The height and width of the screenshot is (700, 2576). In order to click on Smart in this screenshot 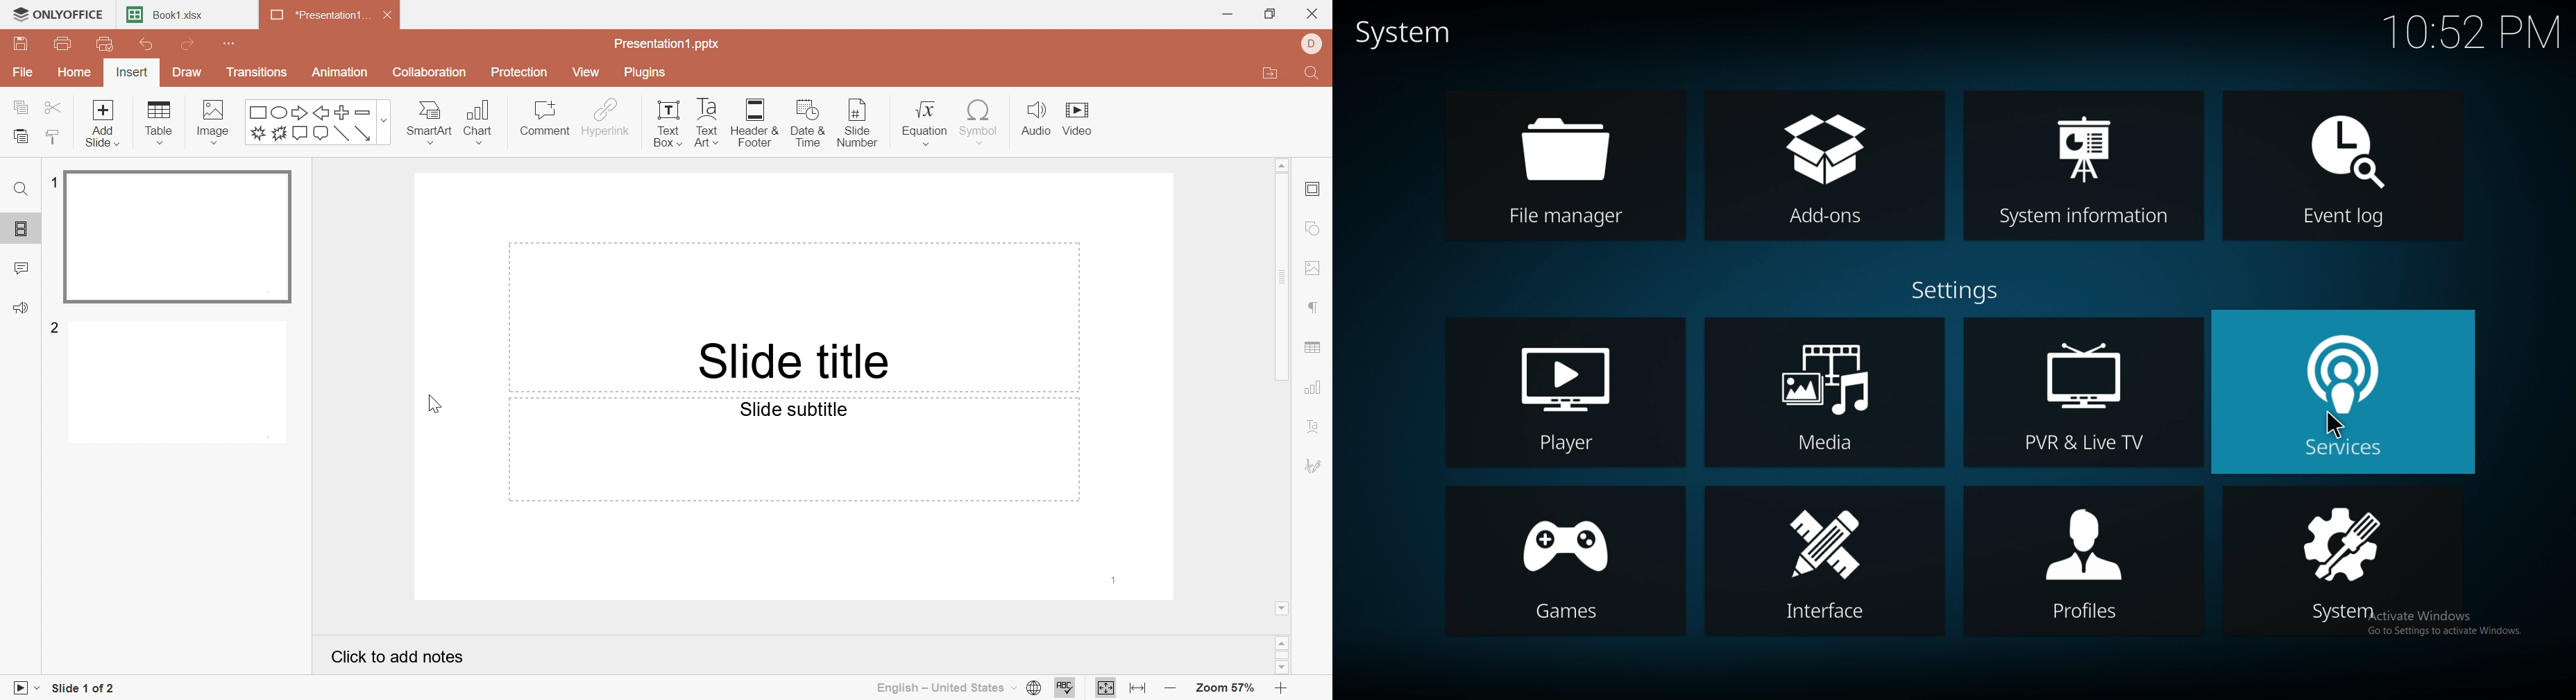, I will do `click(428, 119)`.